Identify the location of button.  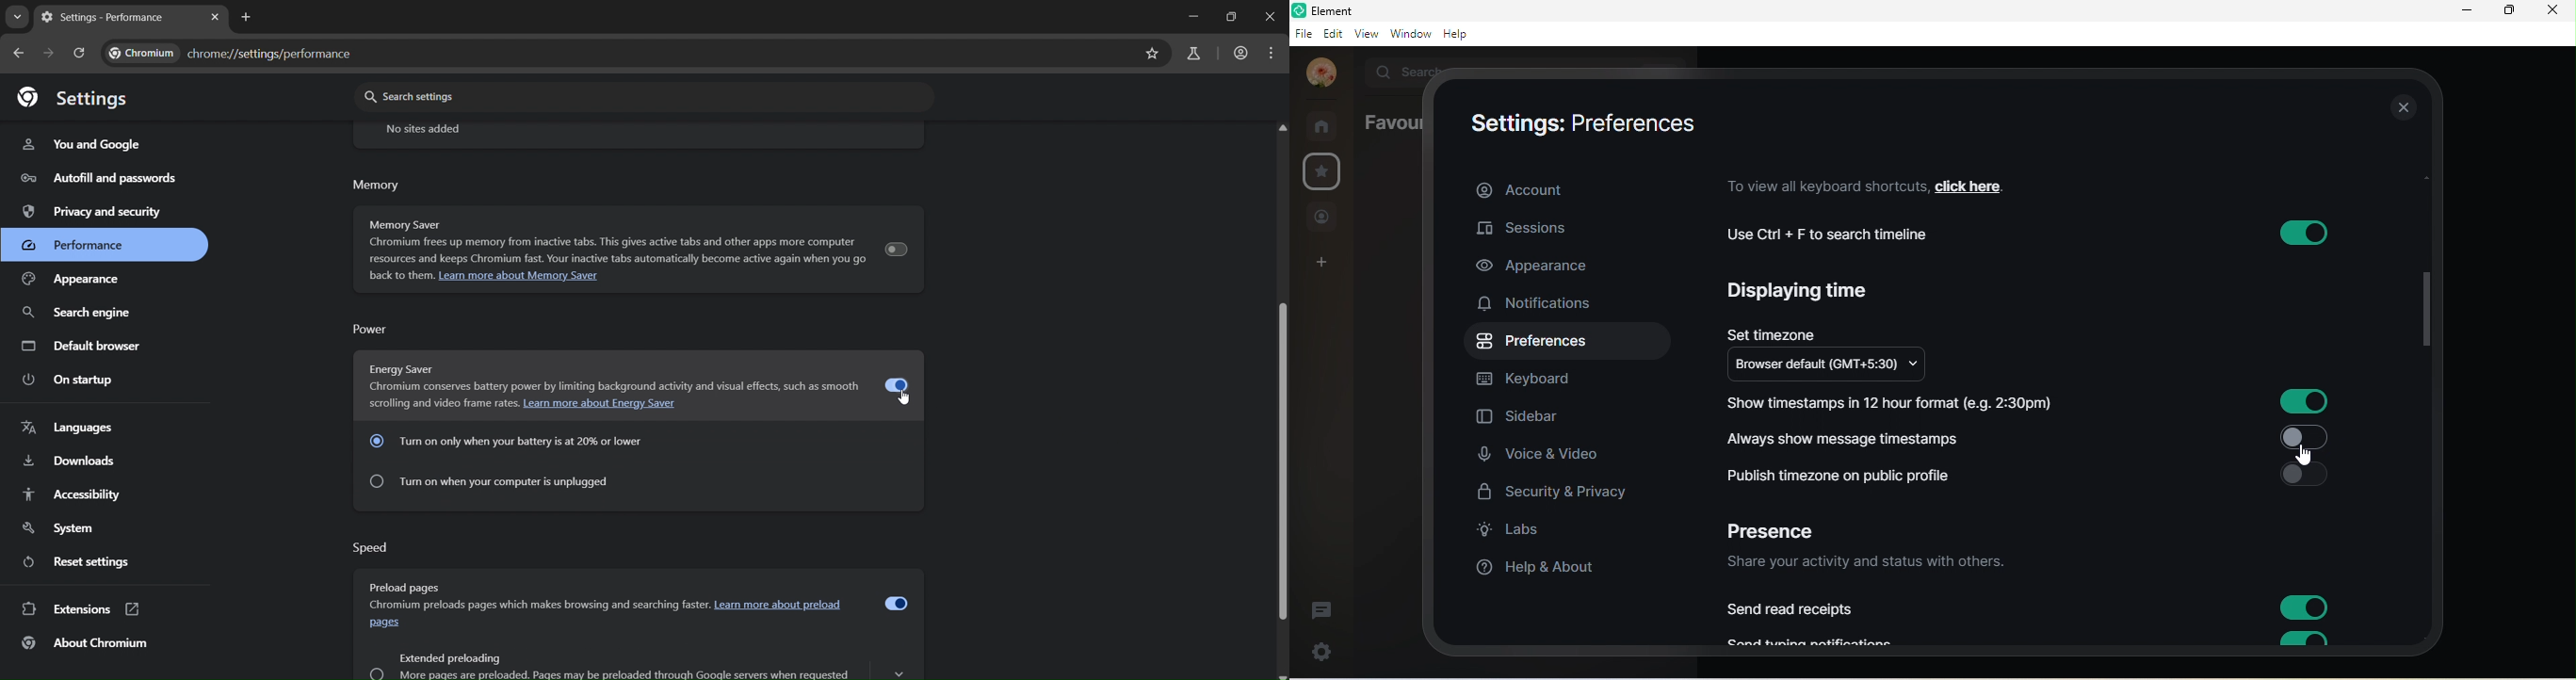
(2305, 608).